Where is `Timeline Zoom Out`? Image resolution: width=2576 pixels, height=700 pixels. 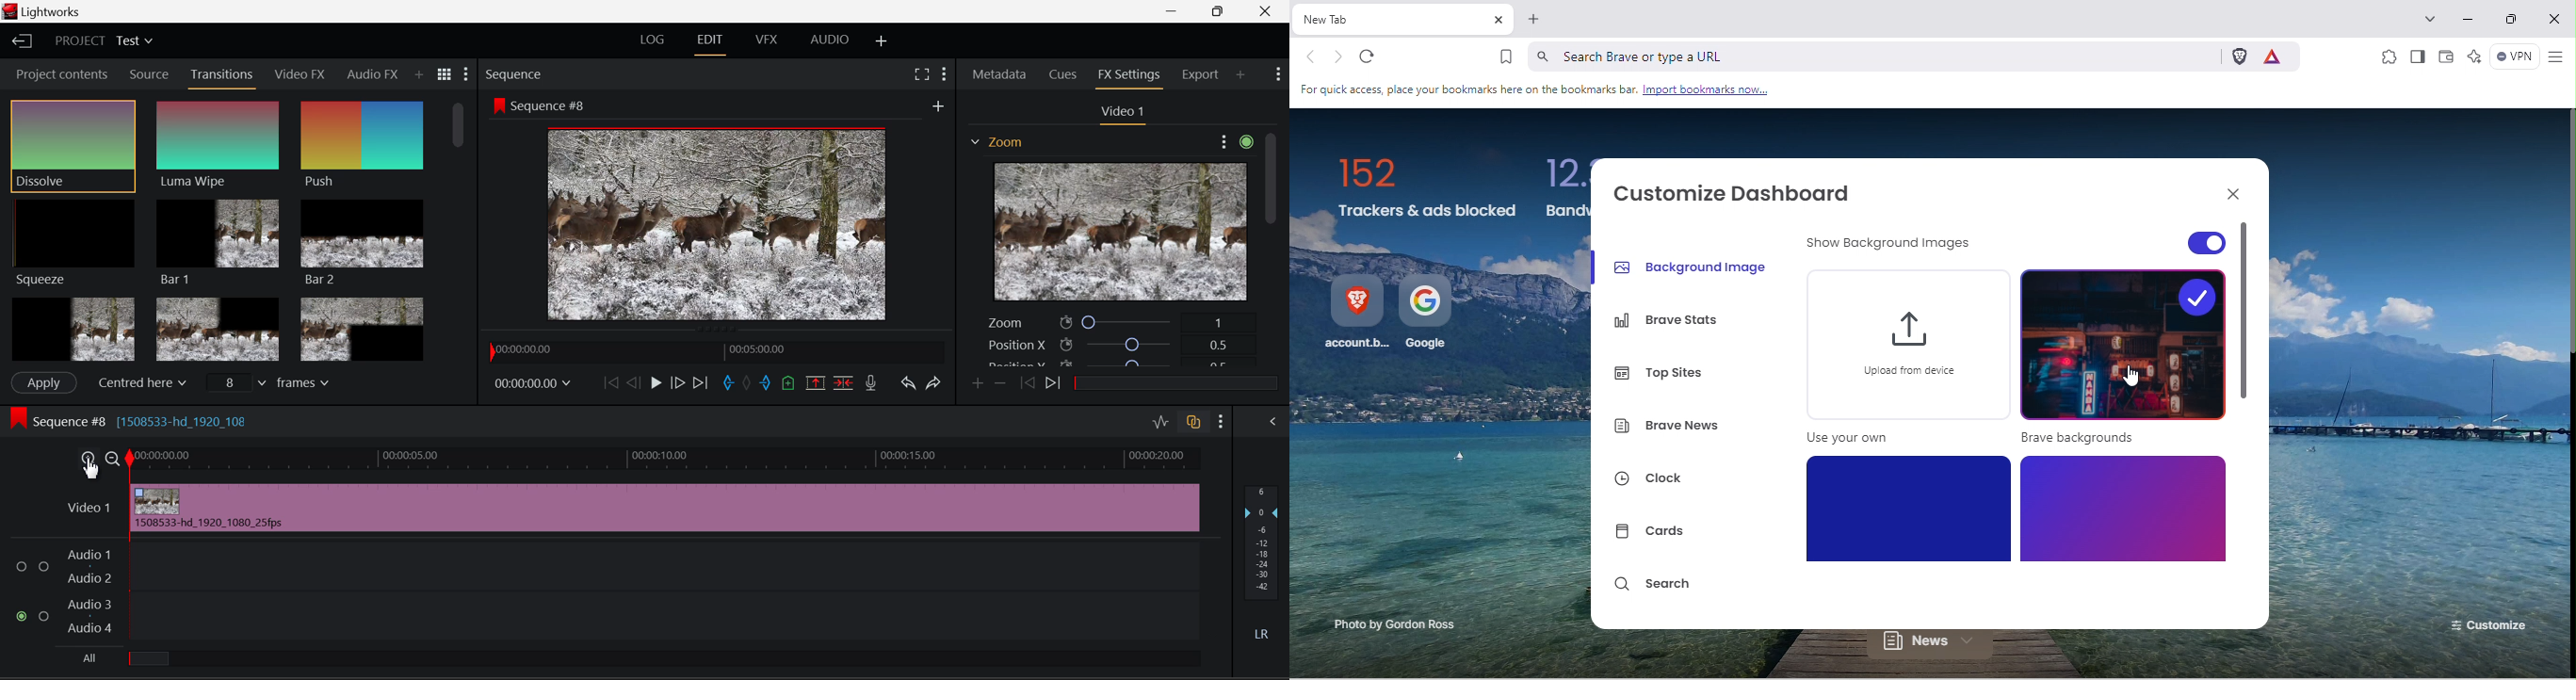
Timeline Zoom Out is located at coordinates (112, 460).